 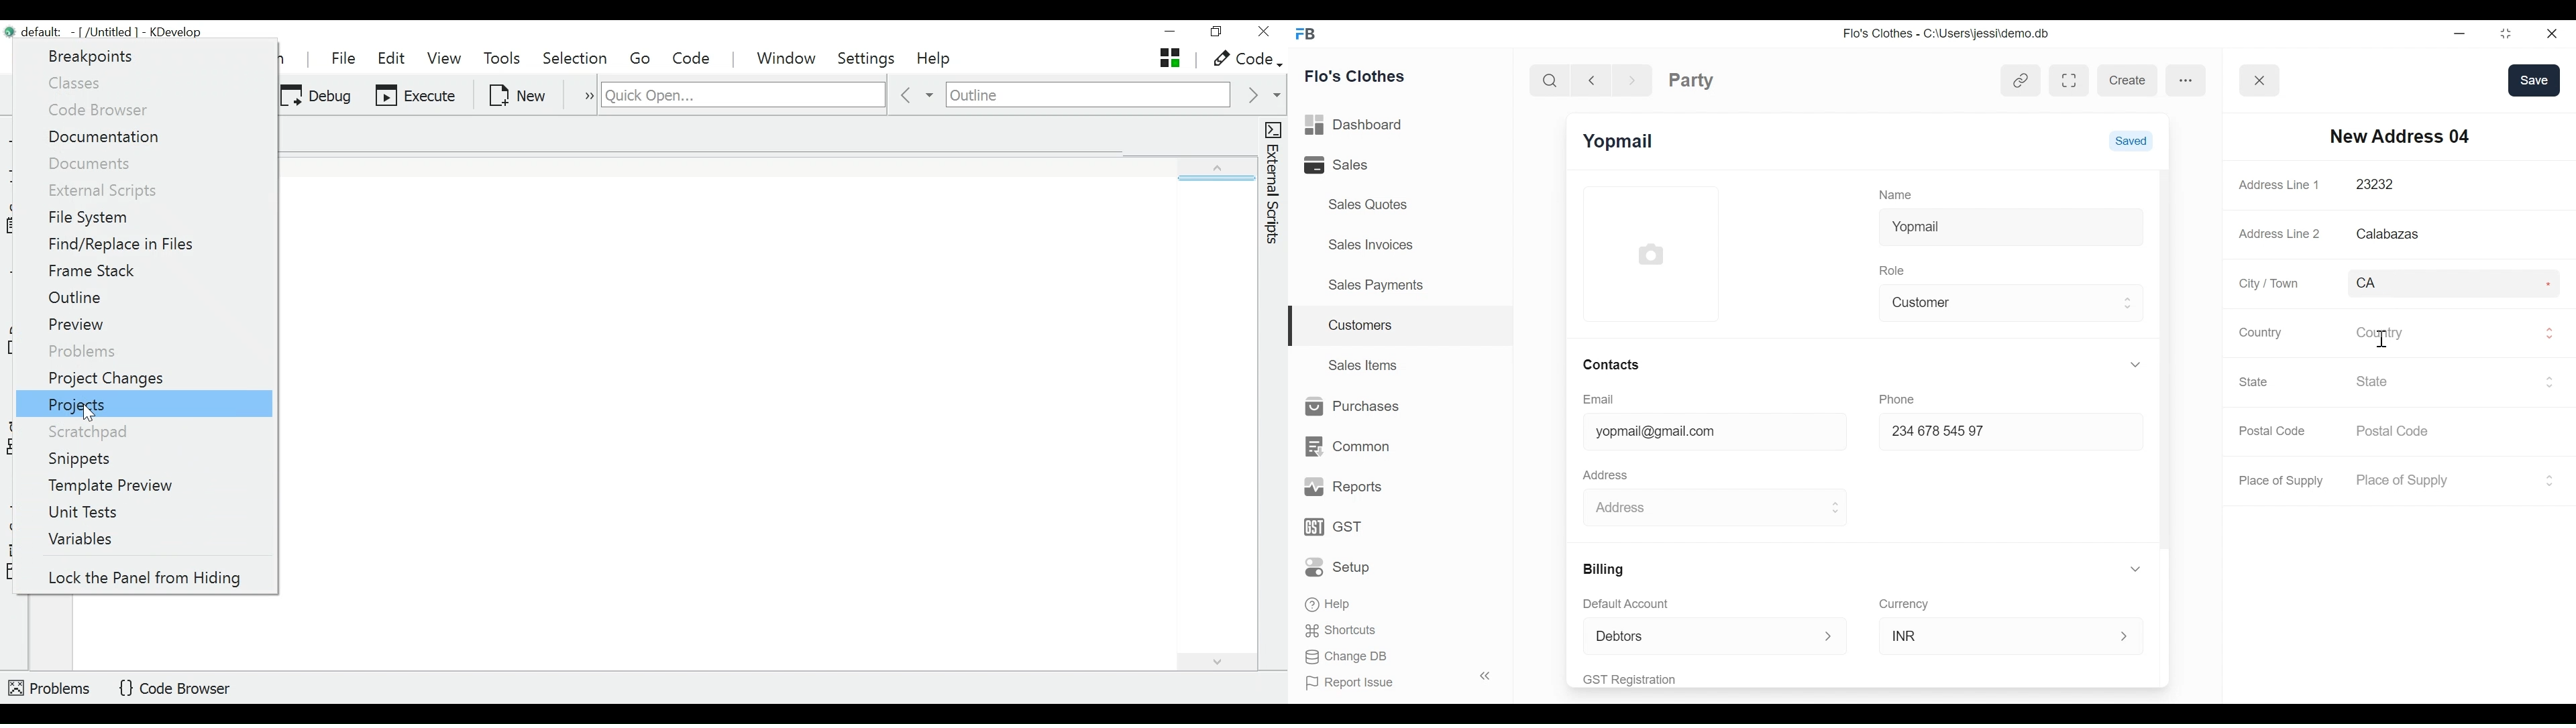 I want to click on Asterisk , so click(x=2551, y=282).